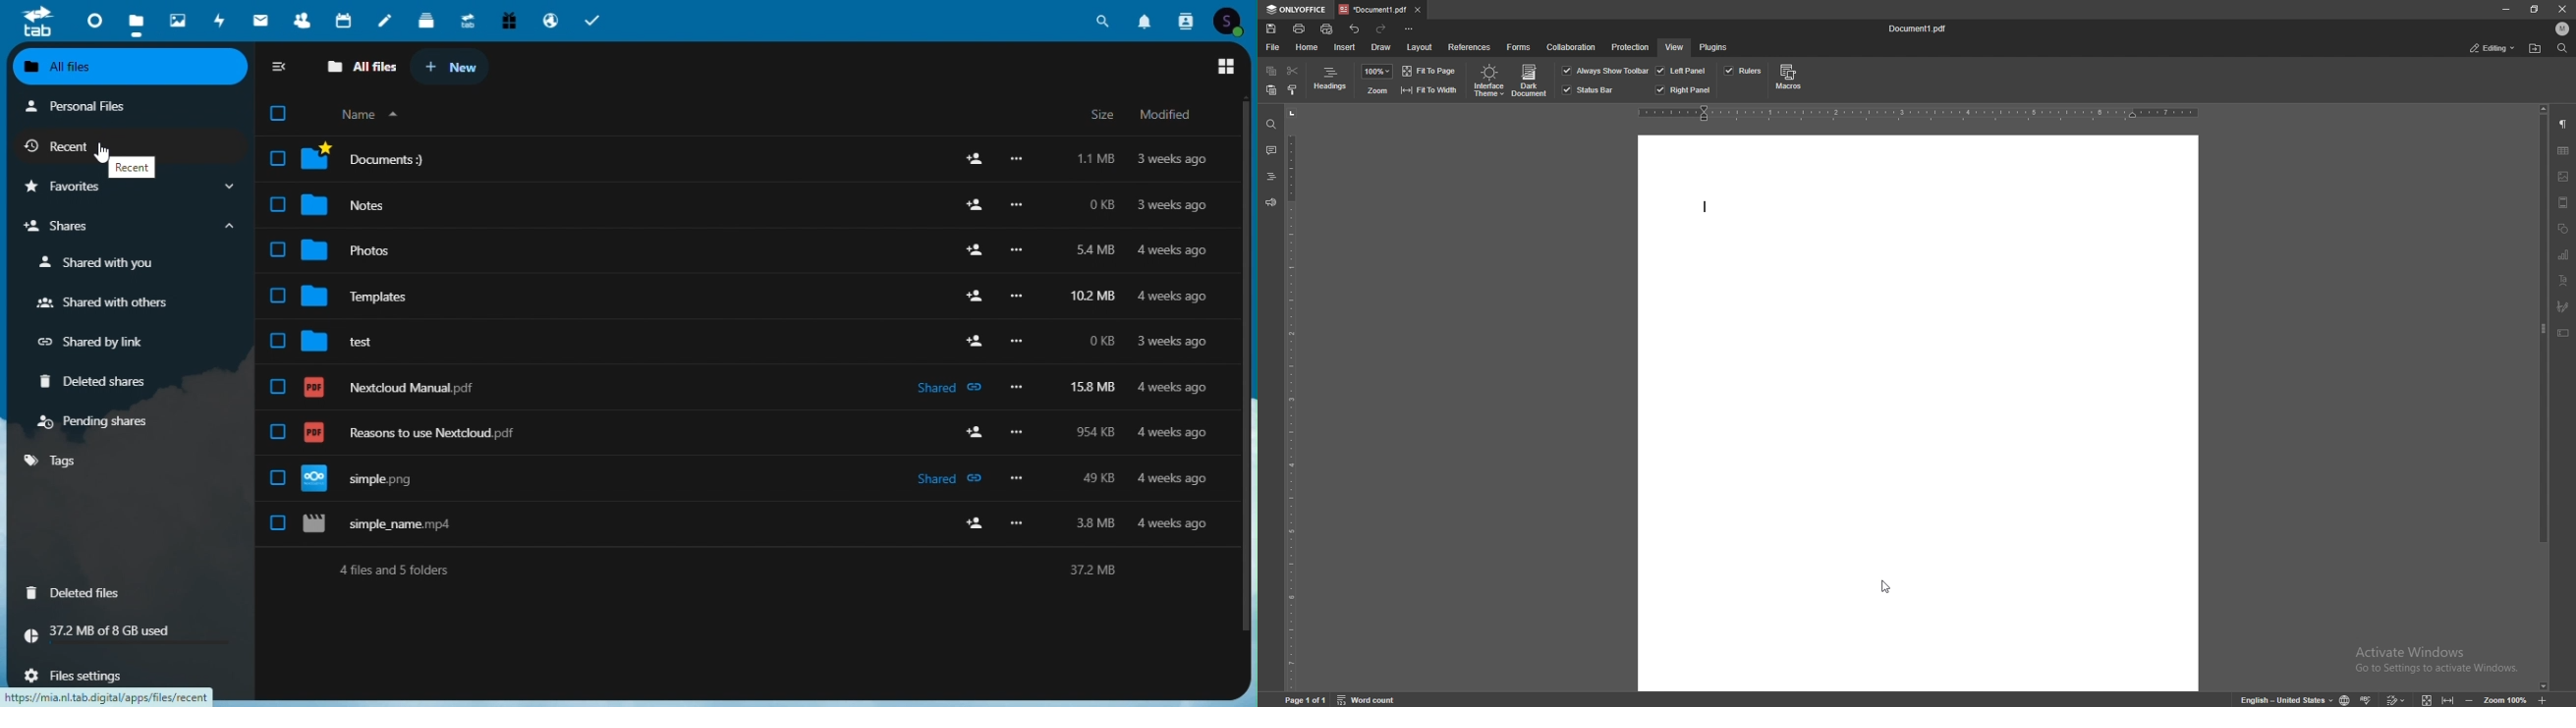 The image size is (2576, 728). What do you see at coordinates (506, 20) in the screenshot?
I see `Free trial` at bounding box center [506, 20].